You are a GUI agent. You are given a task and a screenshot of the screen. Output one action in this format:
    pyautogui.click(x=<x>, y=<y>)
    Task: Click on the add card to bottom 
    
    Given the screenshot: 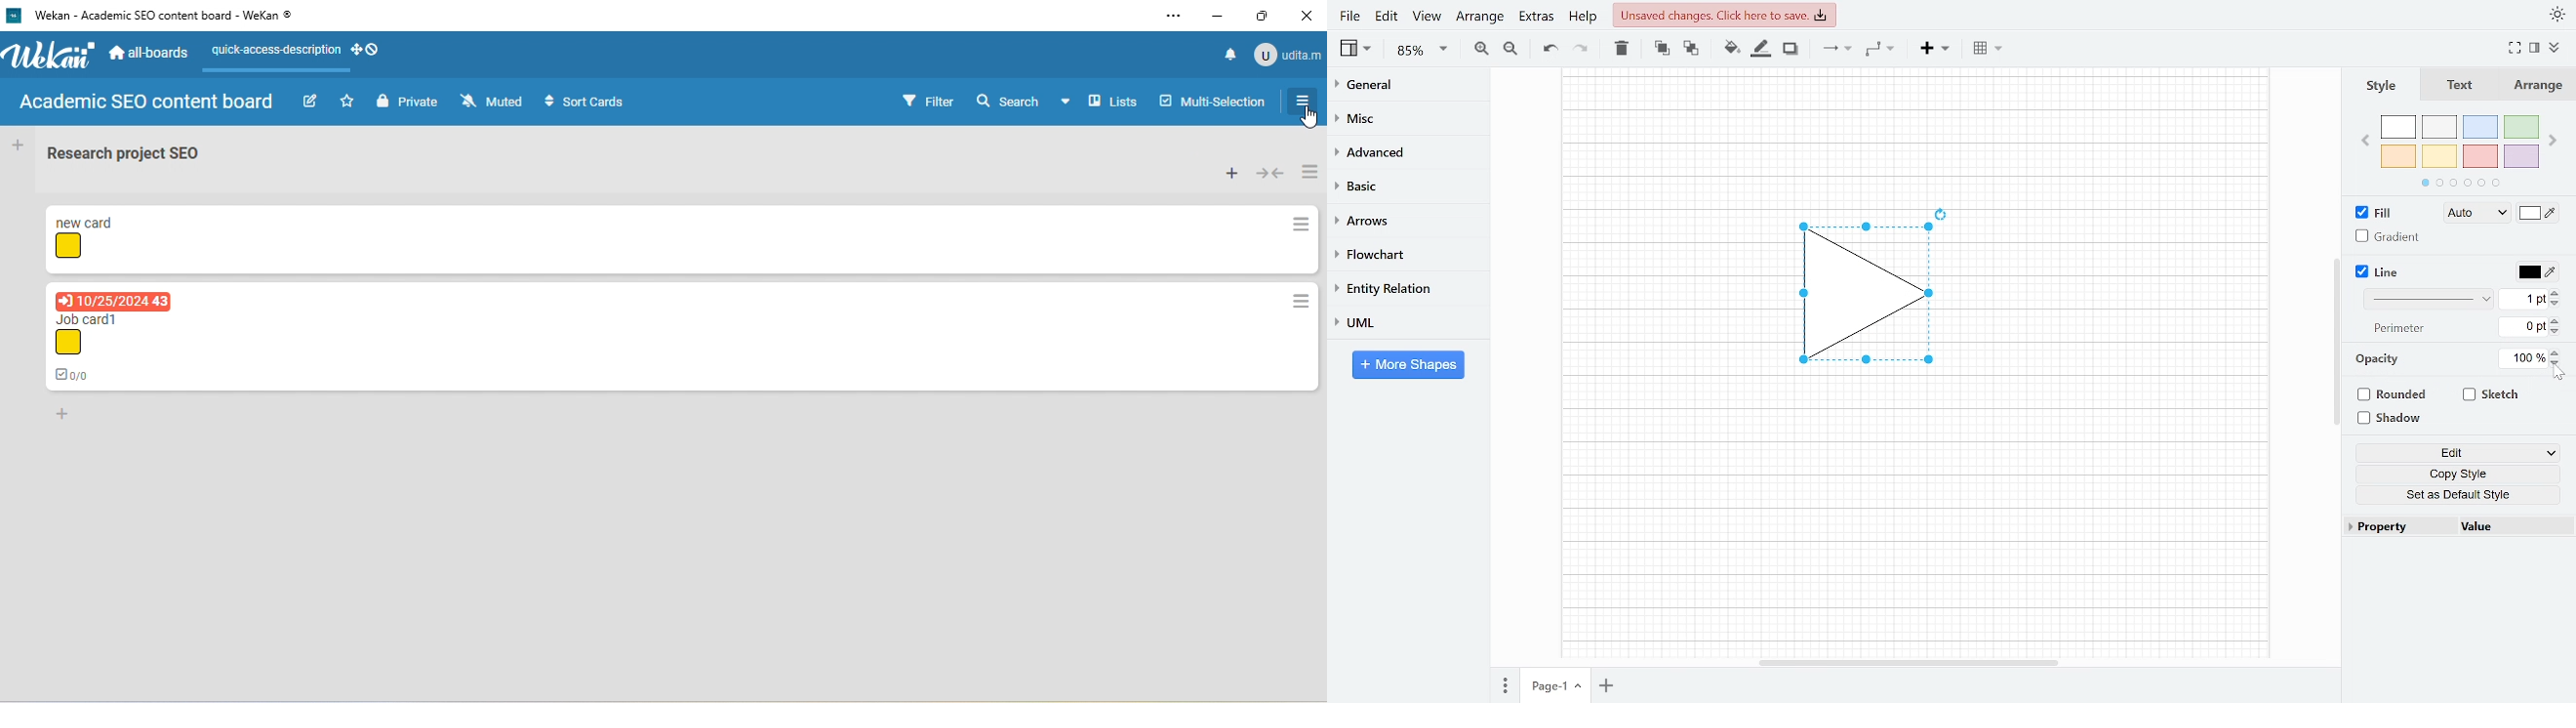 What is the action you would take?
    pyautogui.click(x=70, y=417)
    